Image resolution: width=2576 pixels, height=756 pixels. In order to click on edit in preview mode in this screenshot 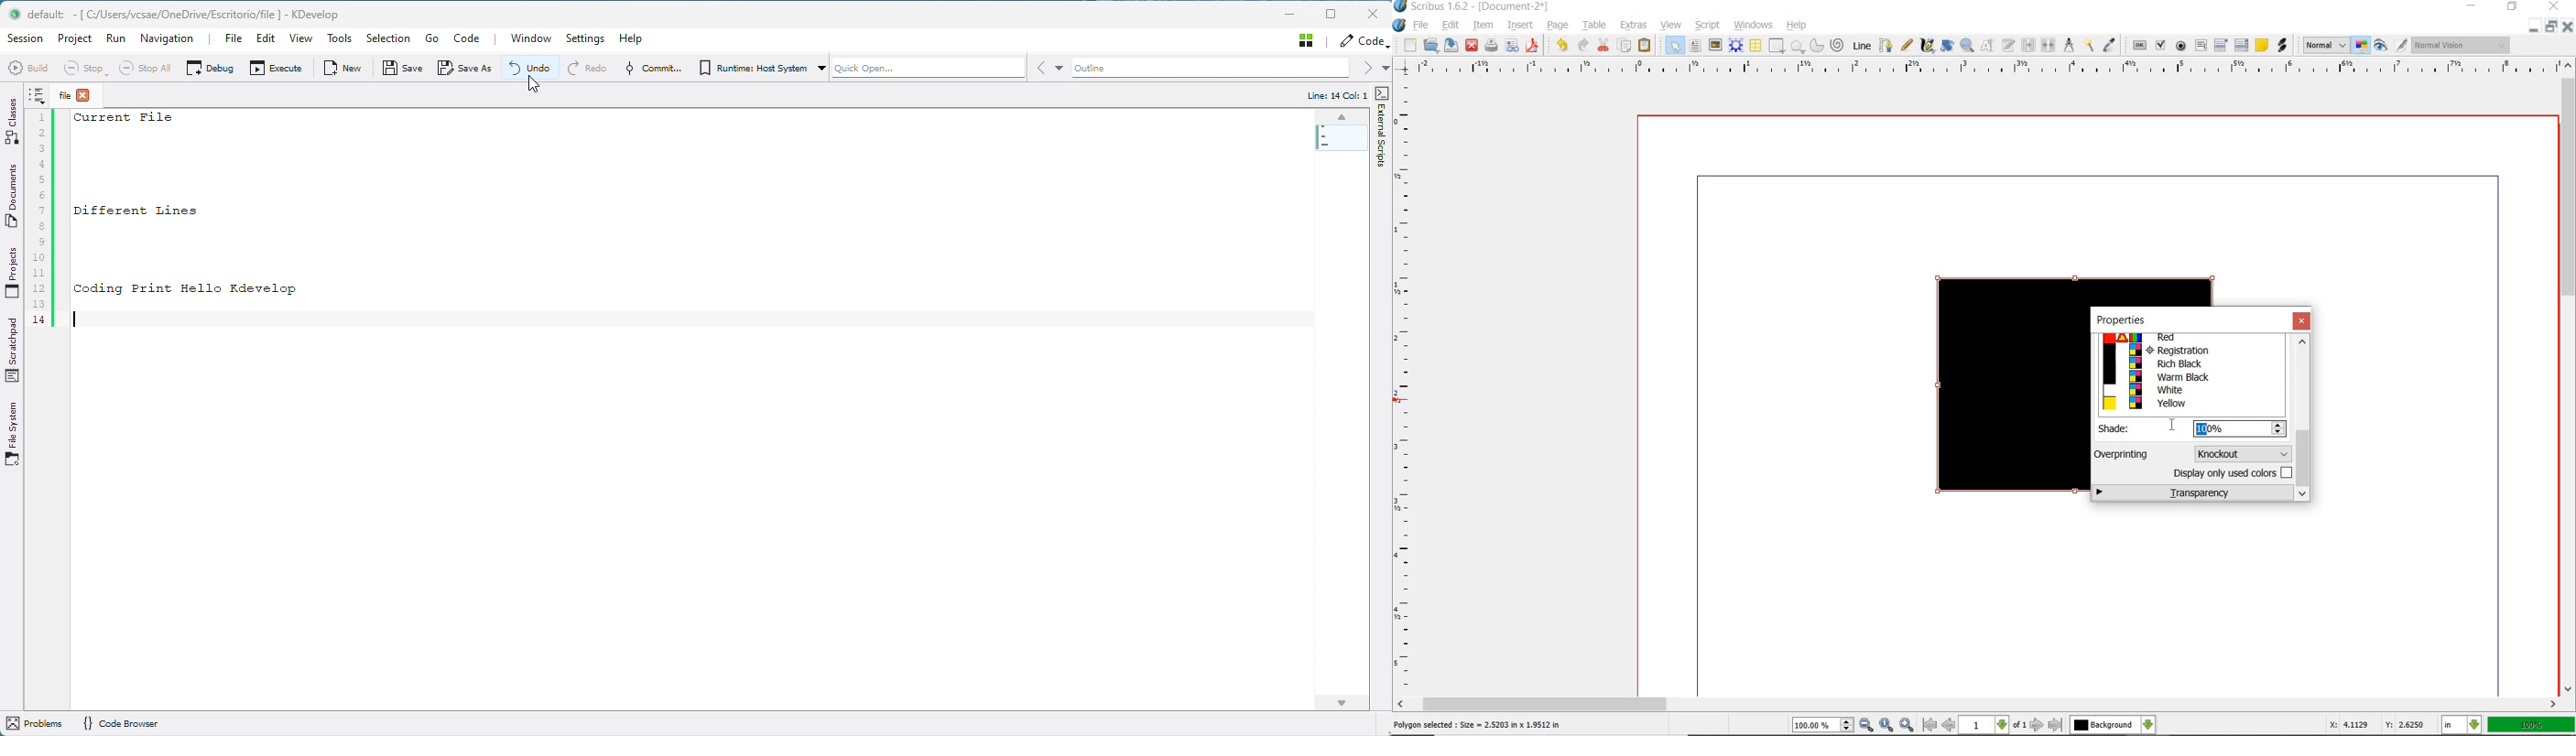, I will do `click(2401, 45)`.